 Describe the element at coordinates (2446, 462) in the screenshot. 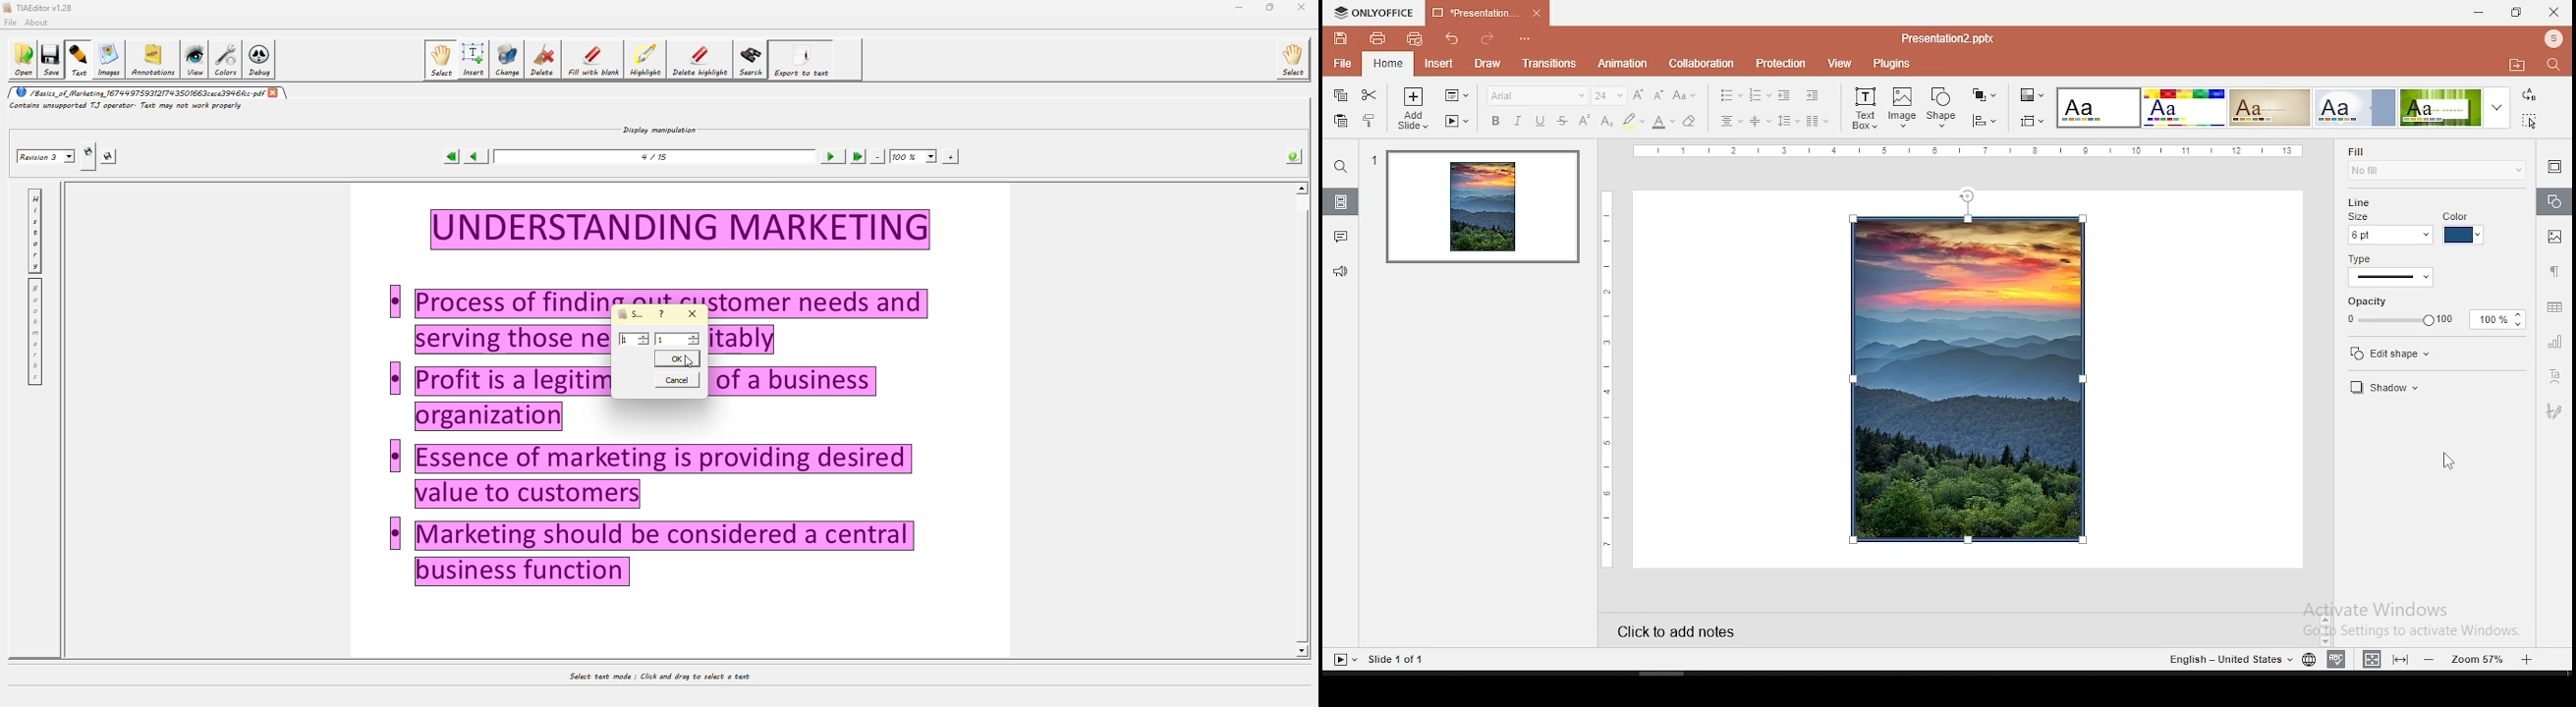

I see `mouse pointer` at that location.